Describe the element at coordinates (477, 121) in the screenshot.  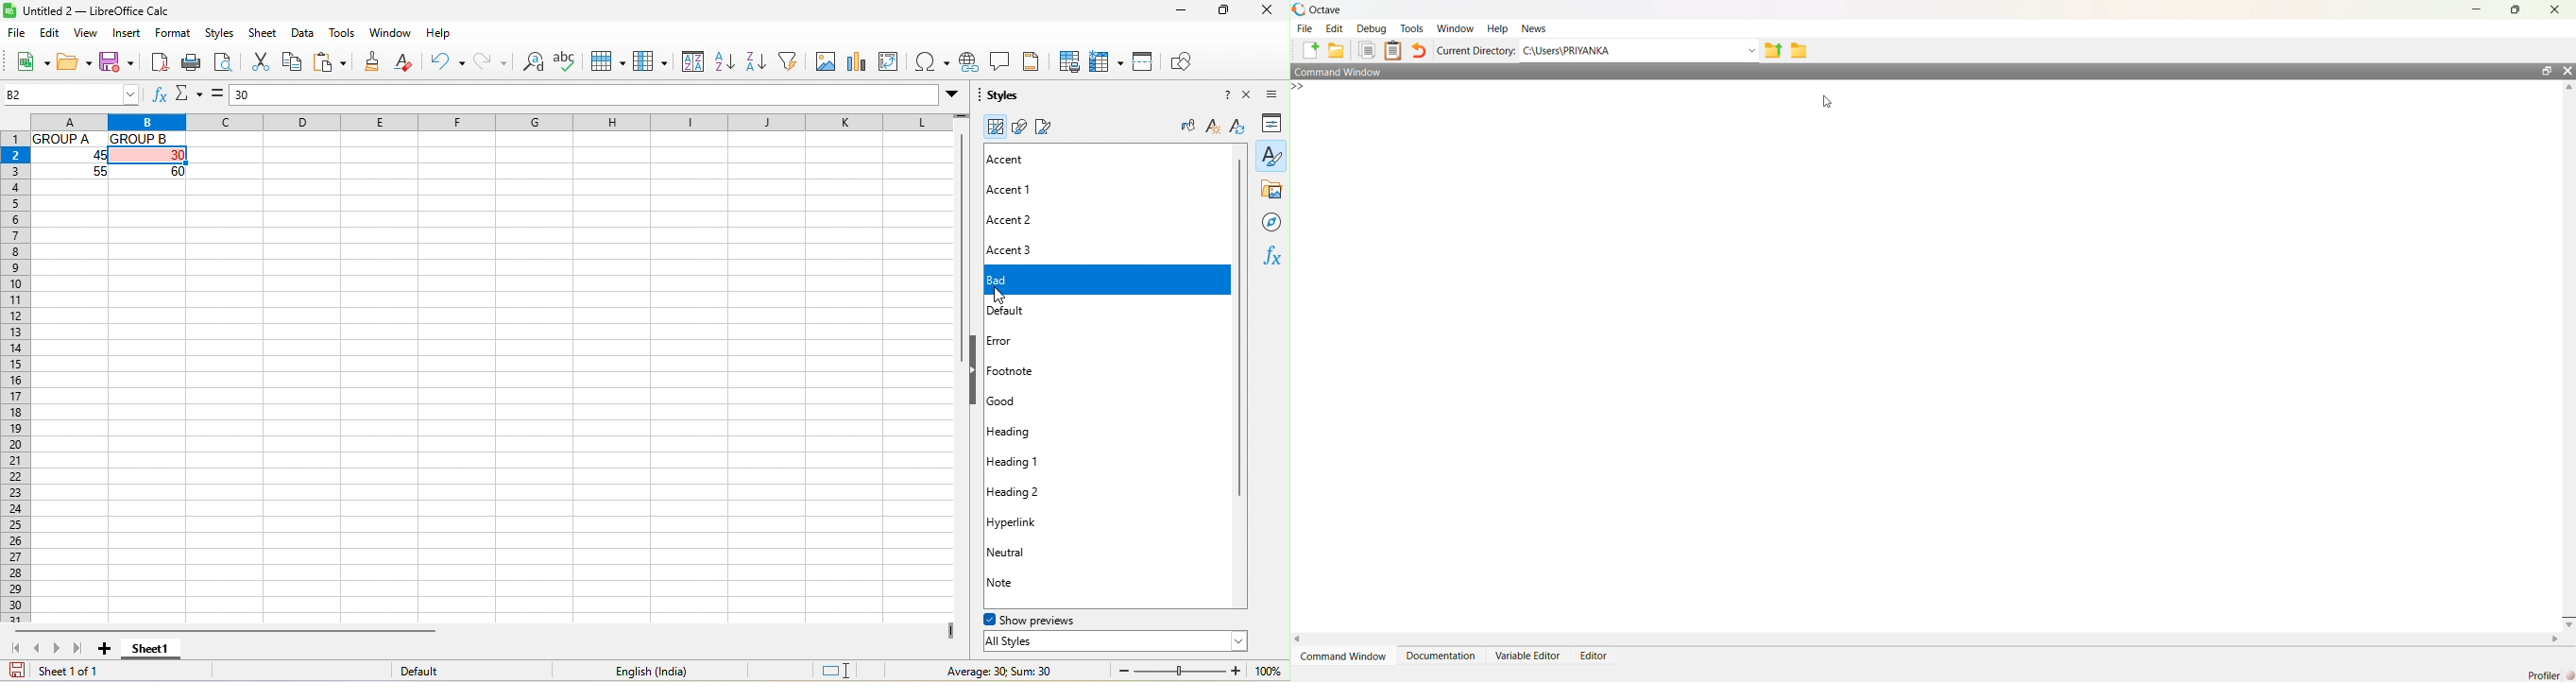
I see `column` at that location.